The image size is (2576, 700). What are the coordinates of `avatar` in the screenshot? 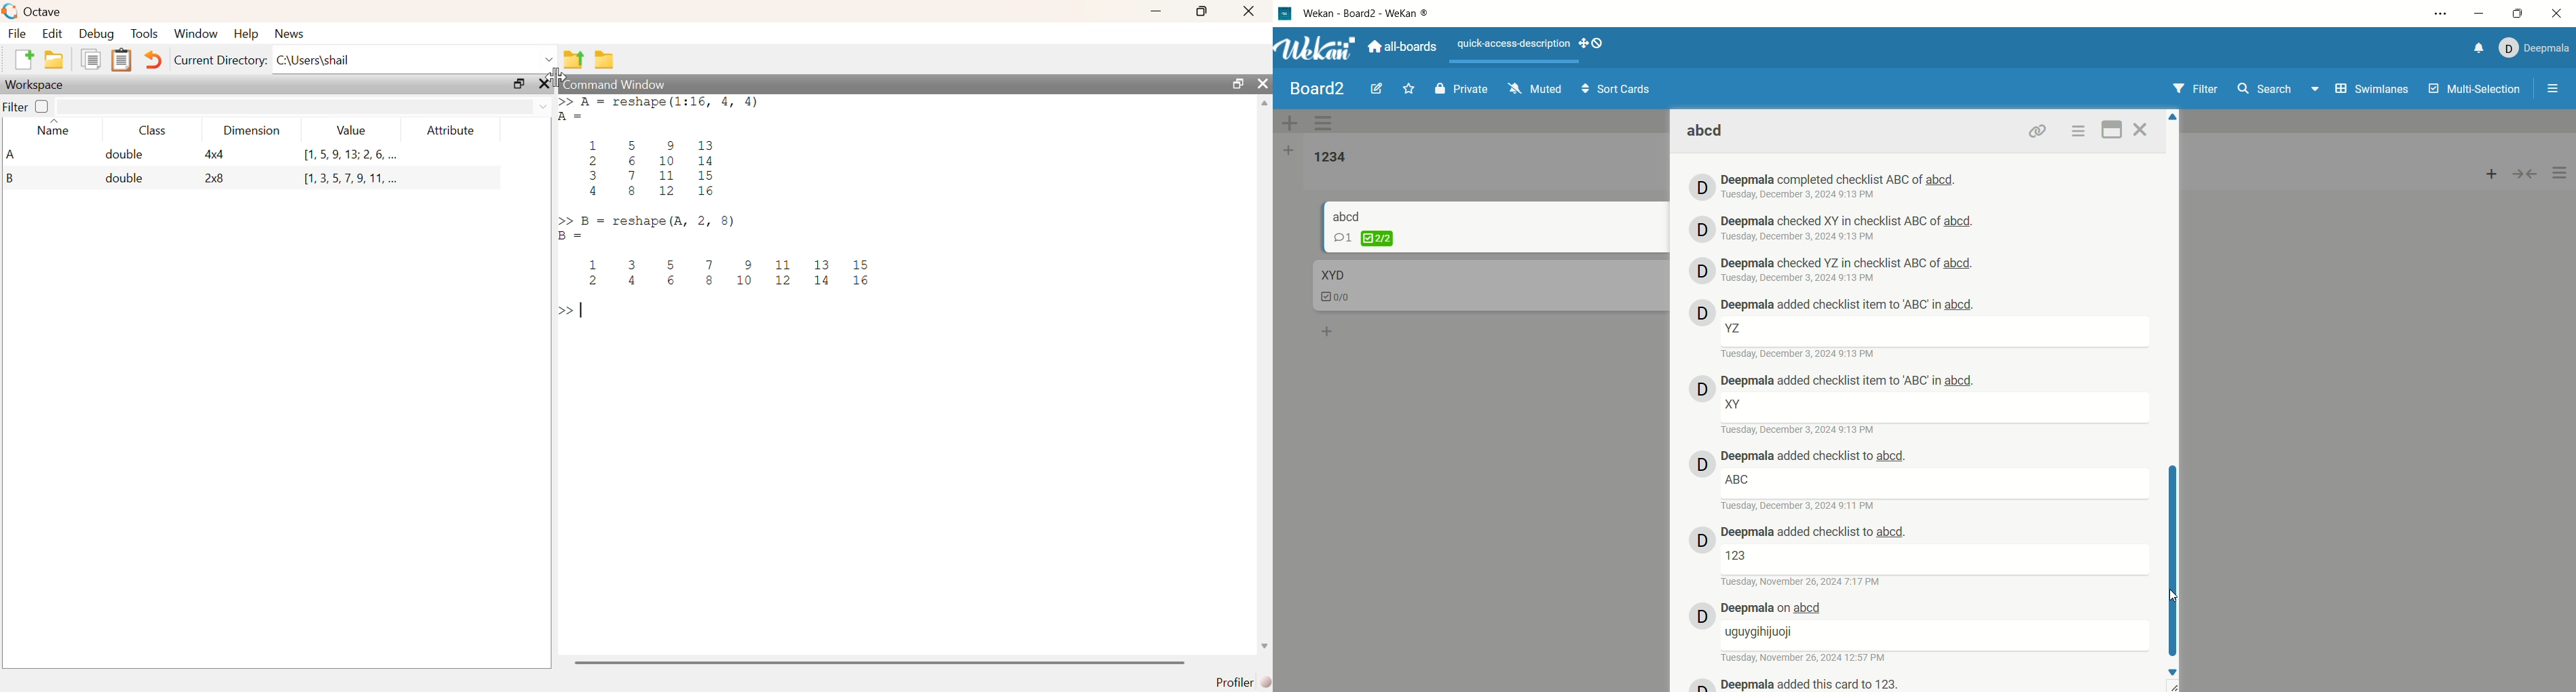 It's located at (1702, 617).